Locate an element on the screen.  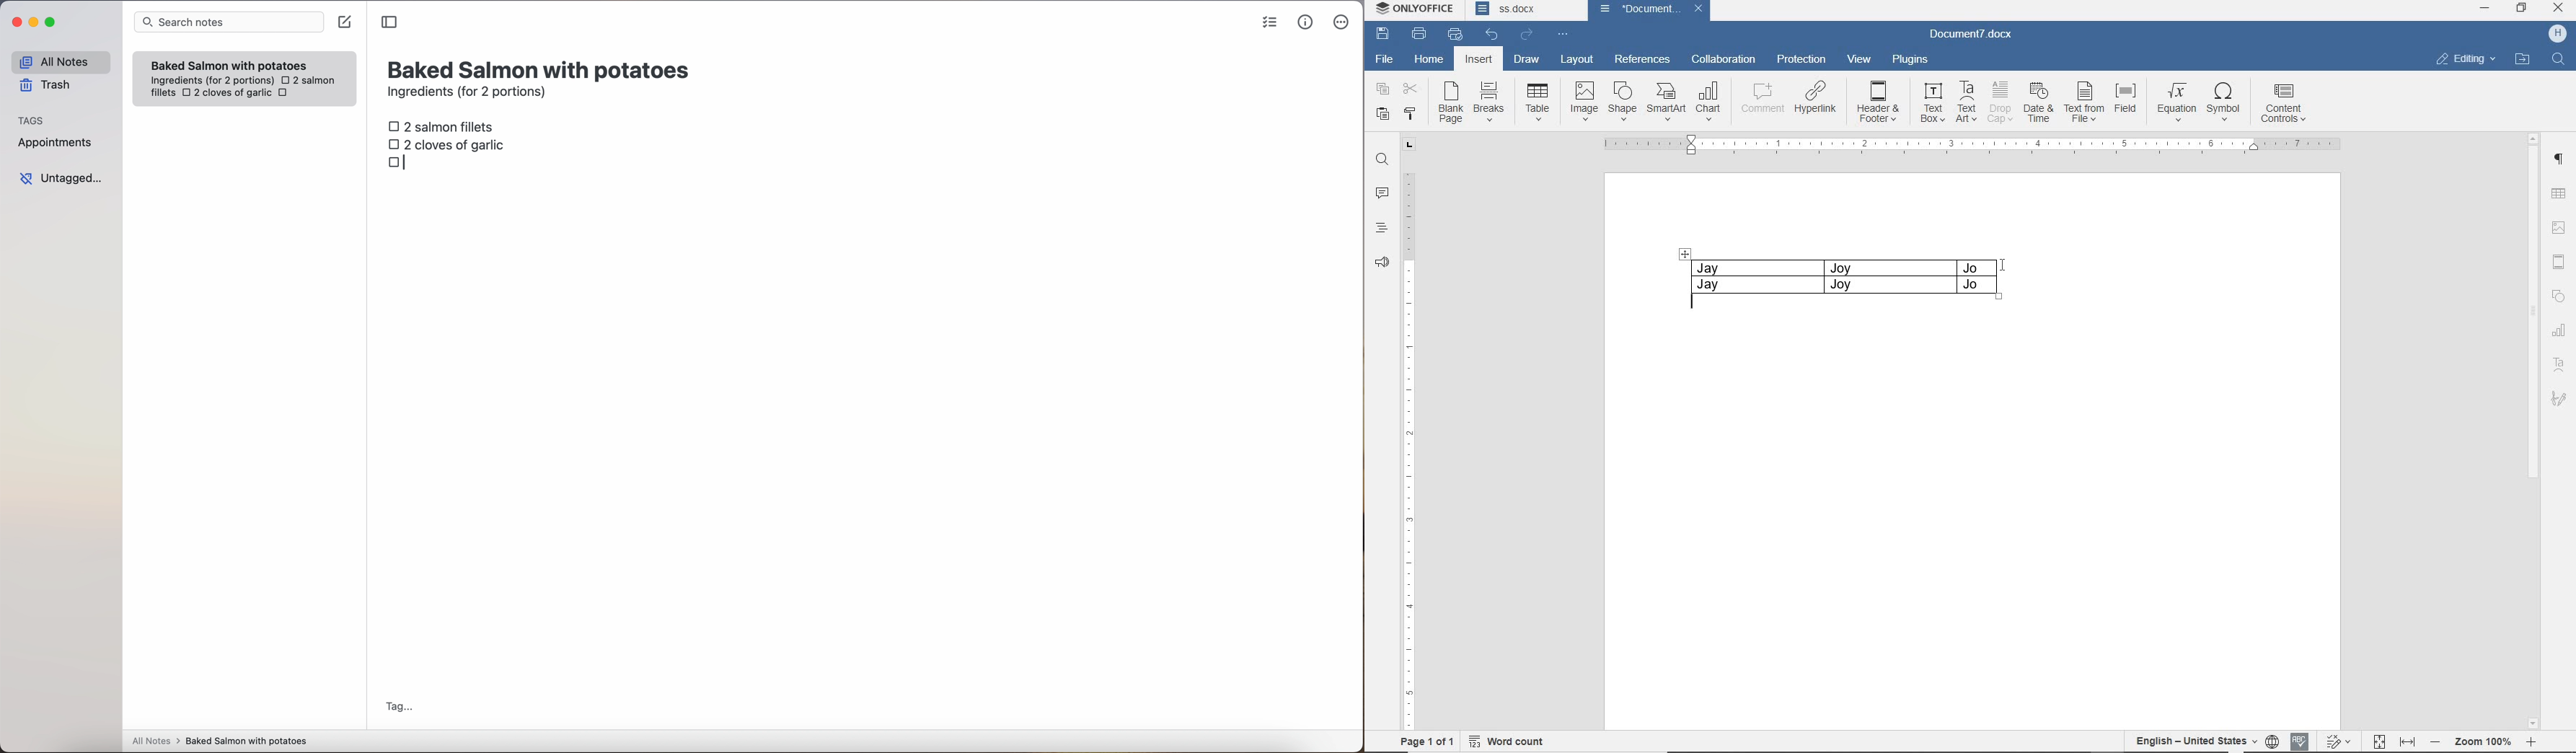
2 cloves of garlic is located at coordinates (449, 143).